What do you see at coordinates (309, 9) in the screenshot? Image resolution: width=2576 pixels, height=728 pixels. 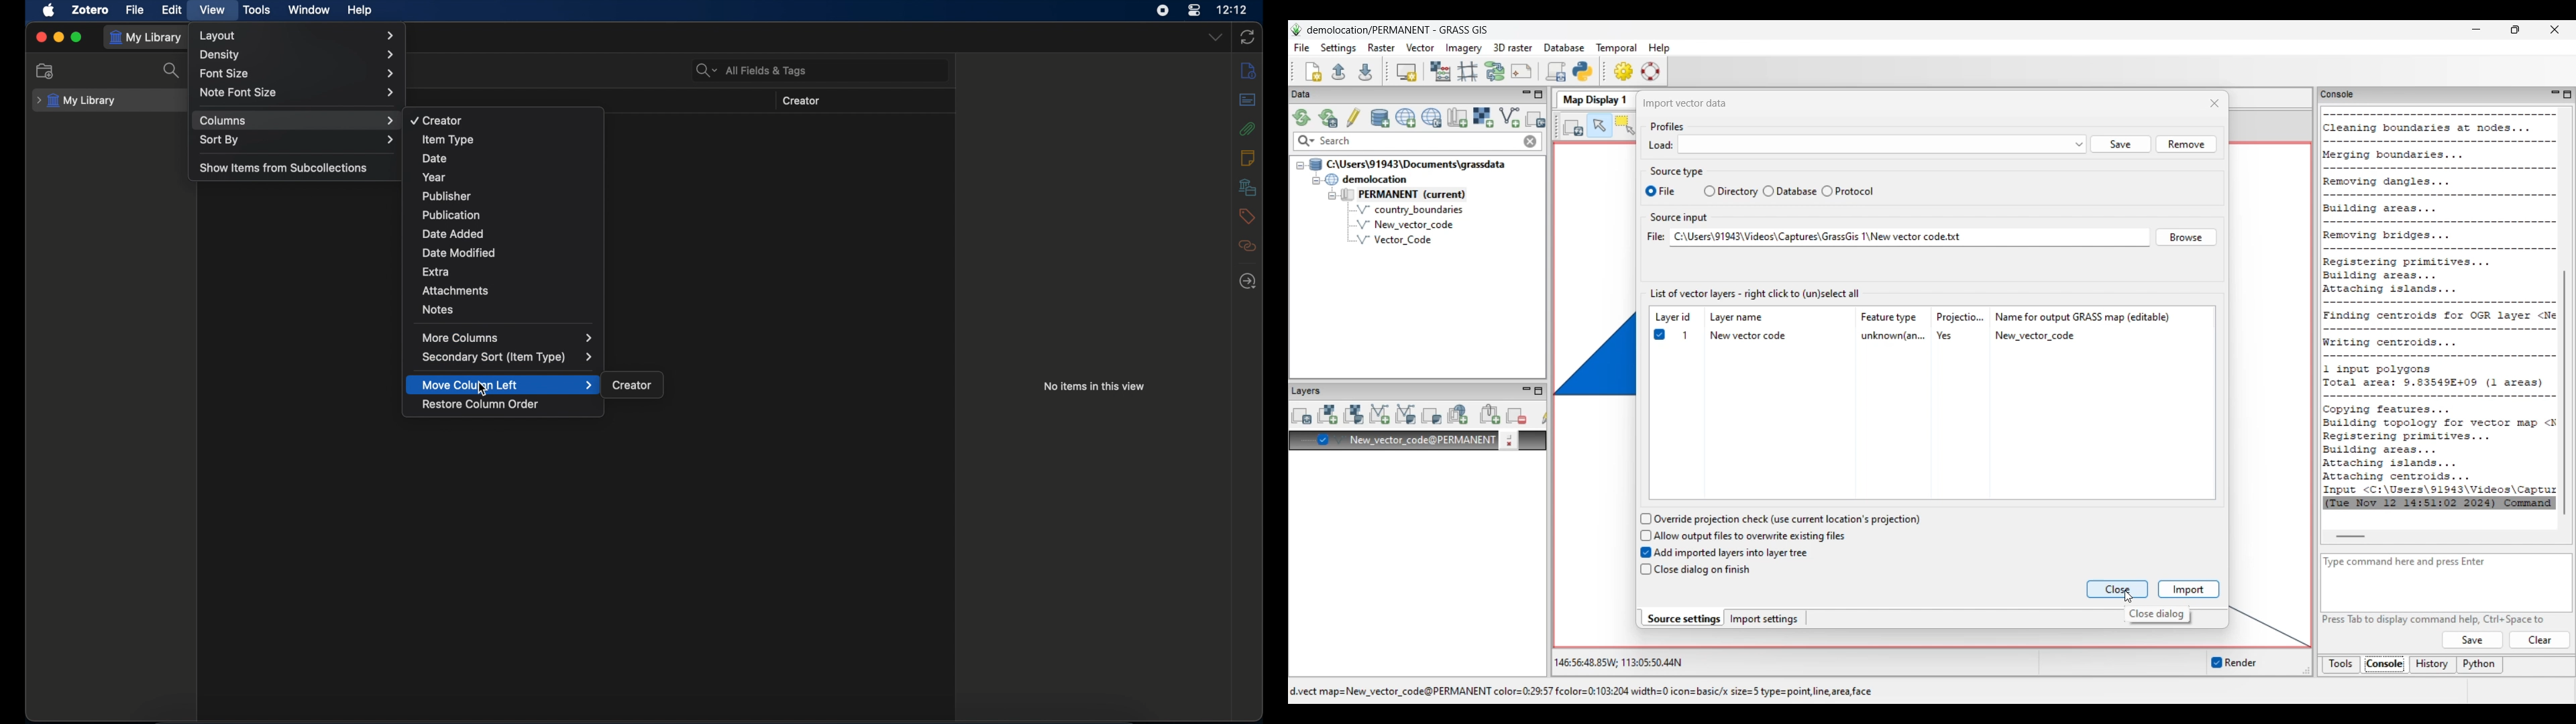 I see `window` at bounding box center [309, 9].